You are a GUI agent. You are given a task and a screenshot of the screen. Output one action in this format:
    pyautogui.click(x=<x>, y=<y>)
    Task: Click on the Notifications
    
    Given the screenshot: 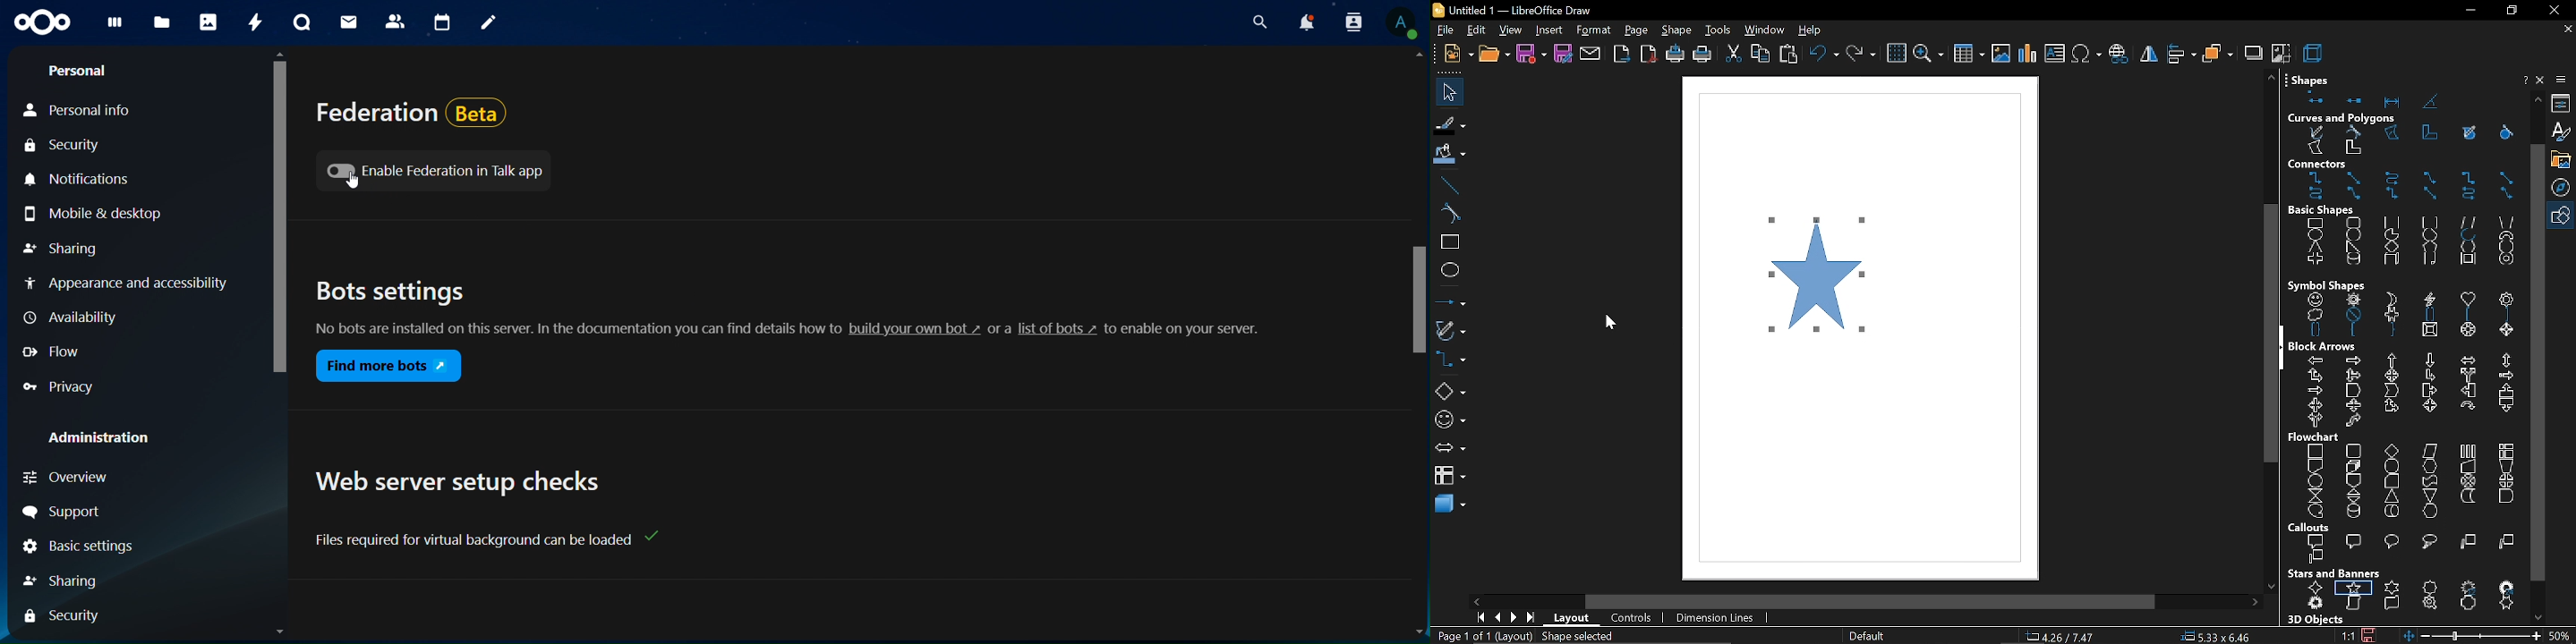 What is the action you would take?
    pyautogui.click(x=77, y=179)
    